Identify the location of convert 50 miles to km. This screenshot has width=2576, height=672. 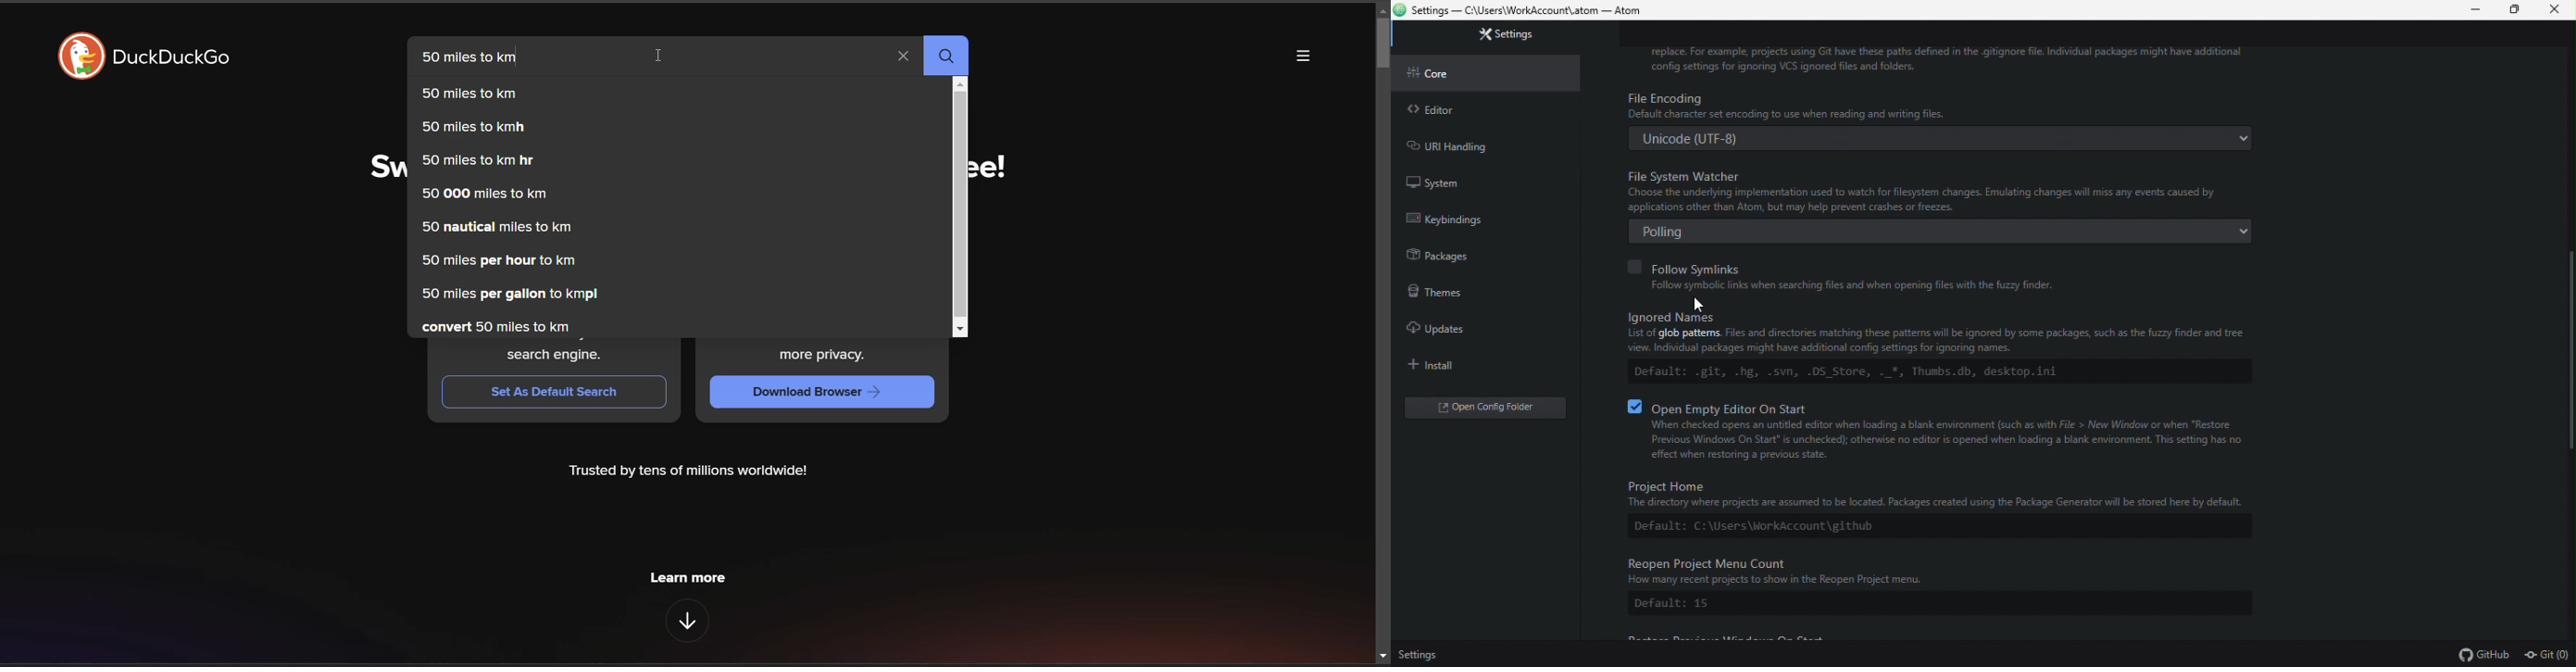
(495, 327).